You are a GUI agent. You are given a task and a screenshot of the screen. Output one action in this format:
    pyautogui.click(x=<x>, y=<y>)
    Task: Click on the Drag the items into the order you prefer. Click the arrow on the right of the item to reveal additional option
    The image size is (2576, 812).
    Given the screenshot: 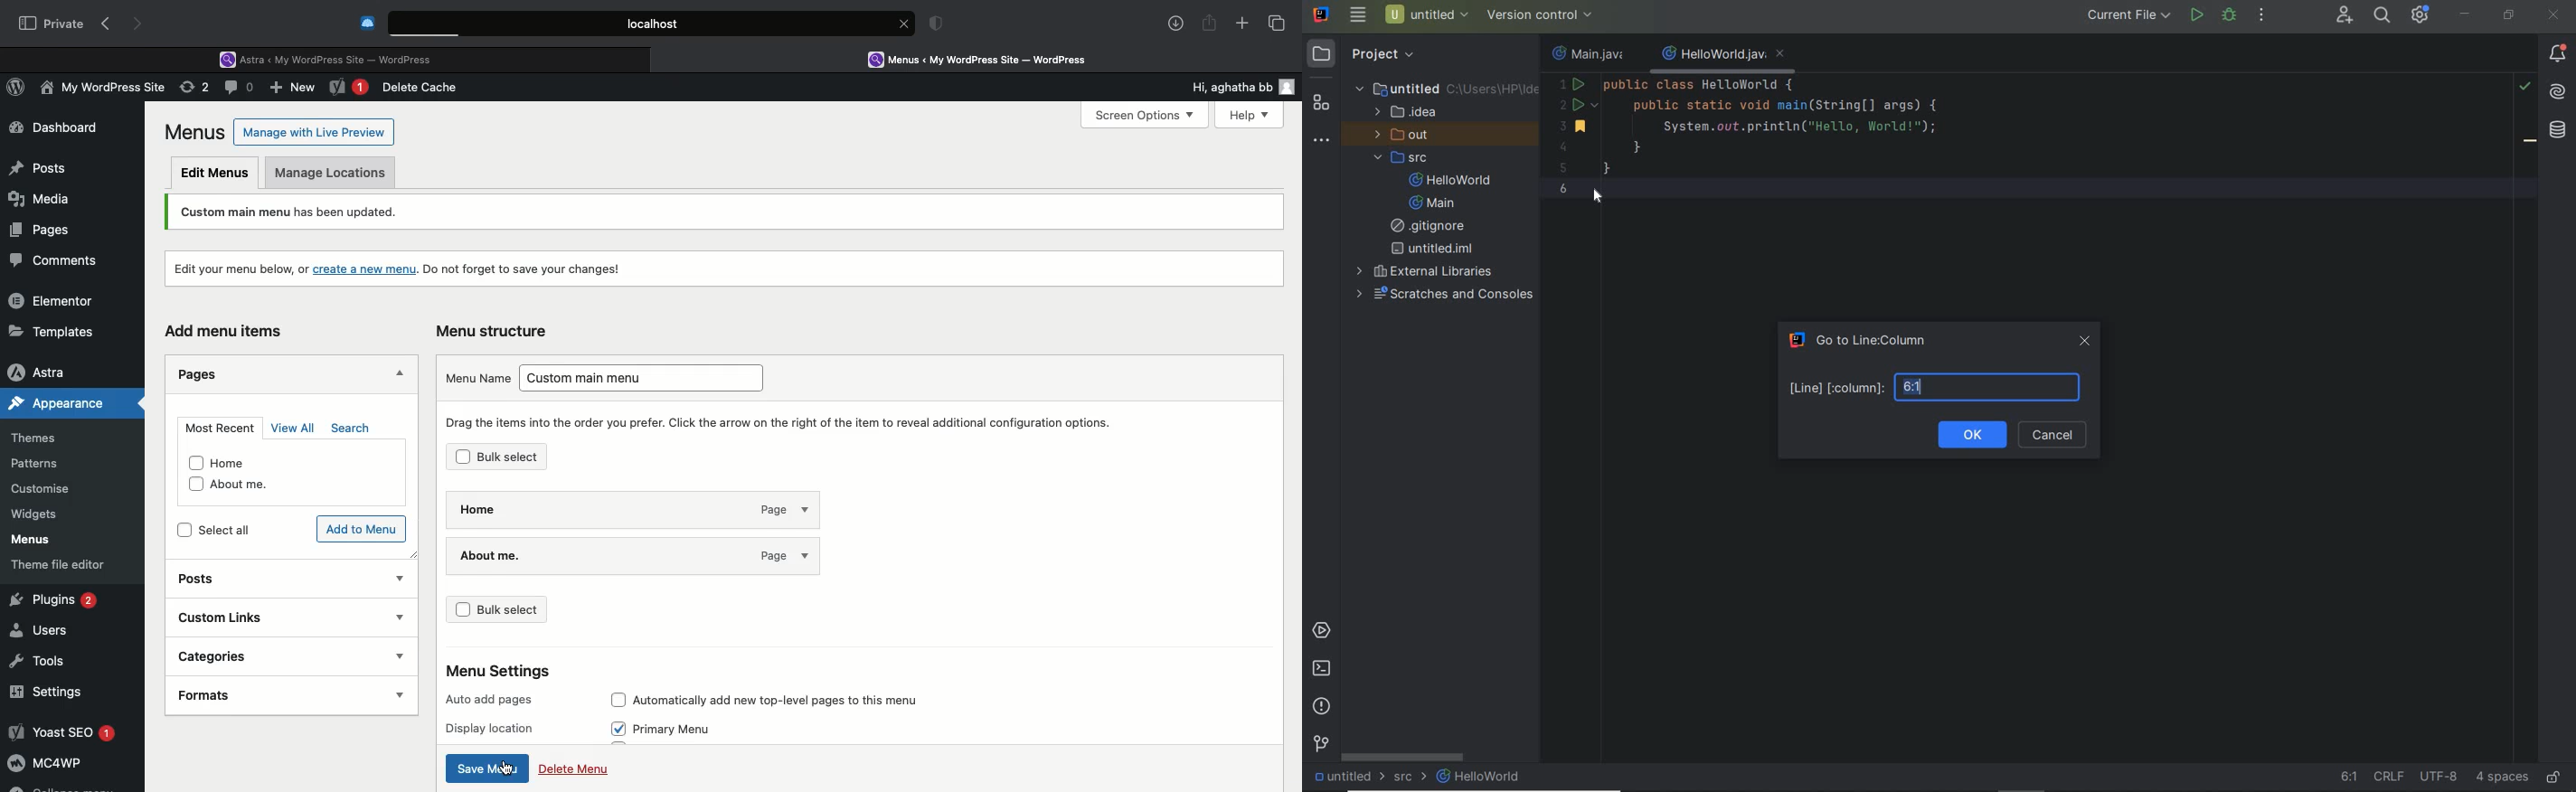 What is the action you would take?
    pyautogui.click(x=793, y=420)
    